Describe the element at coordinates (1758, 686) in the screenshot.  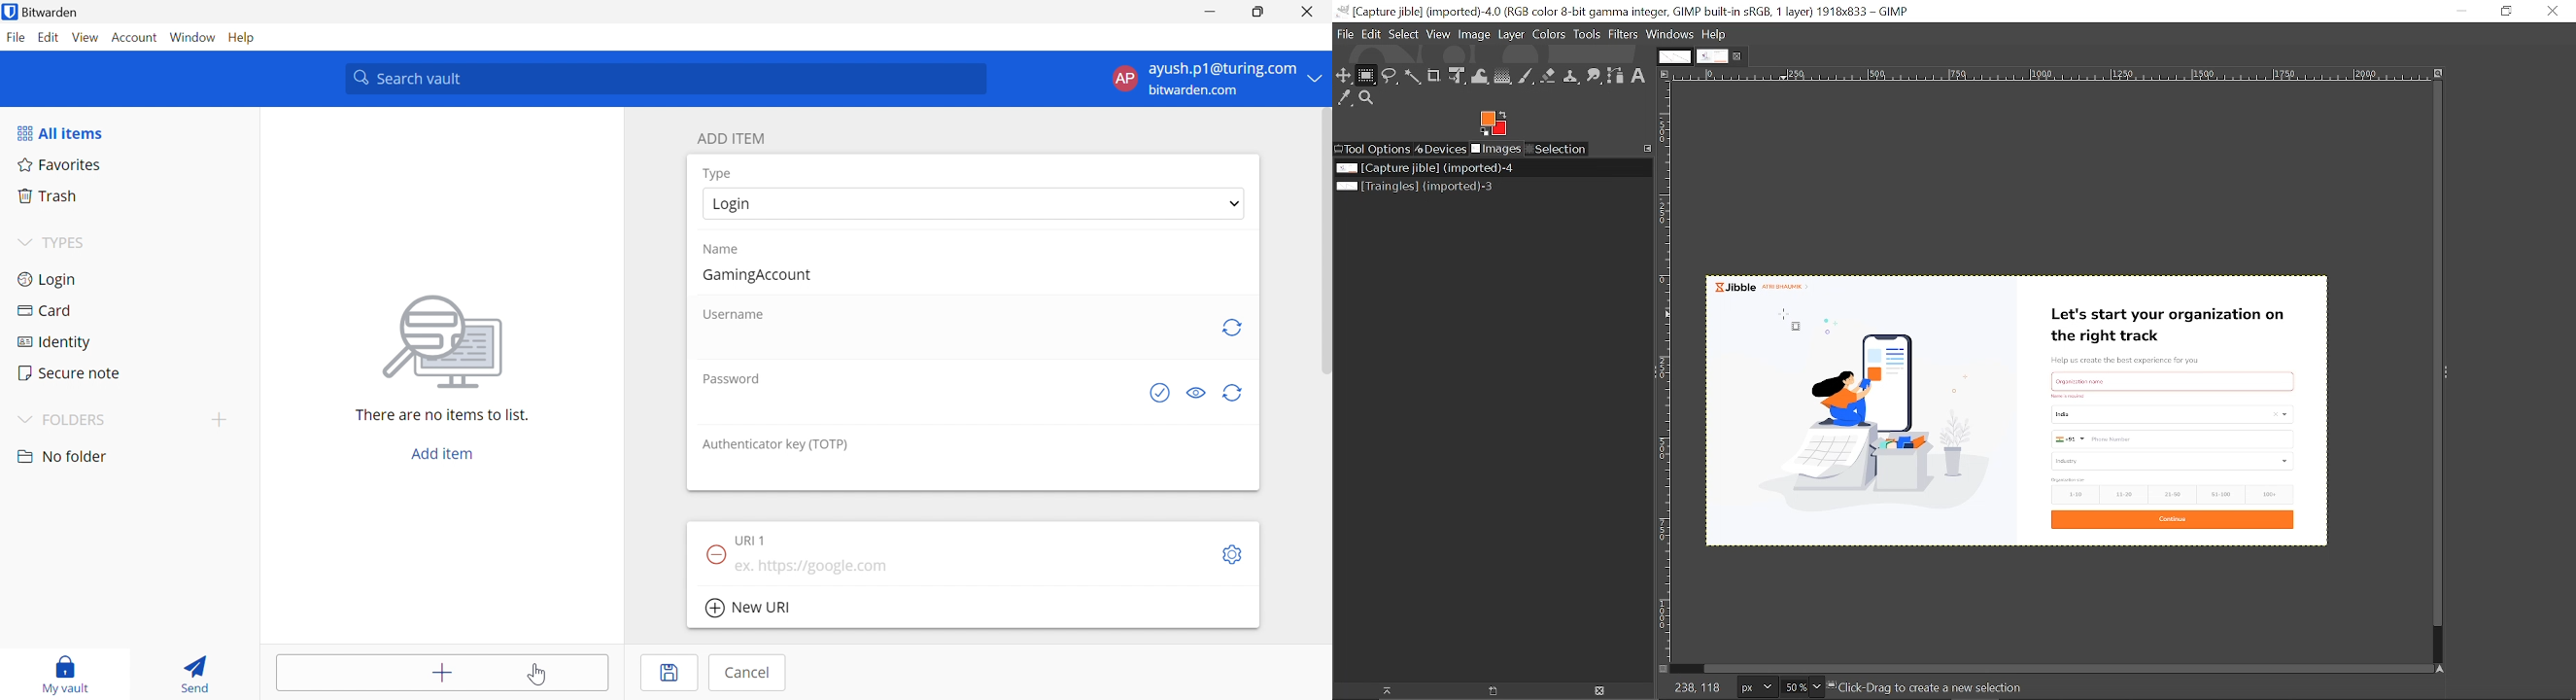
I see `Unit ` at that location.